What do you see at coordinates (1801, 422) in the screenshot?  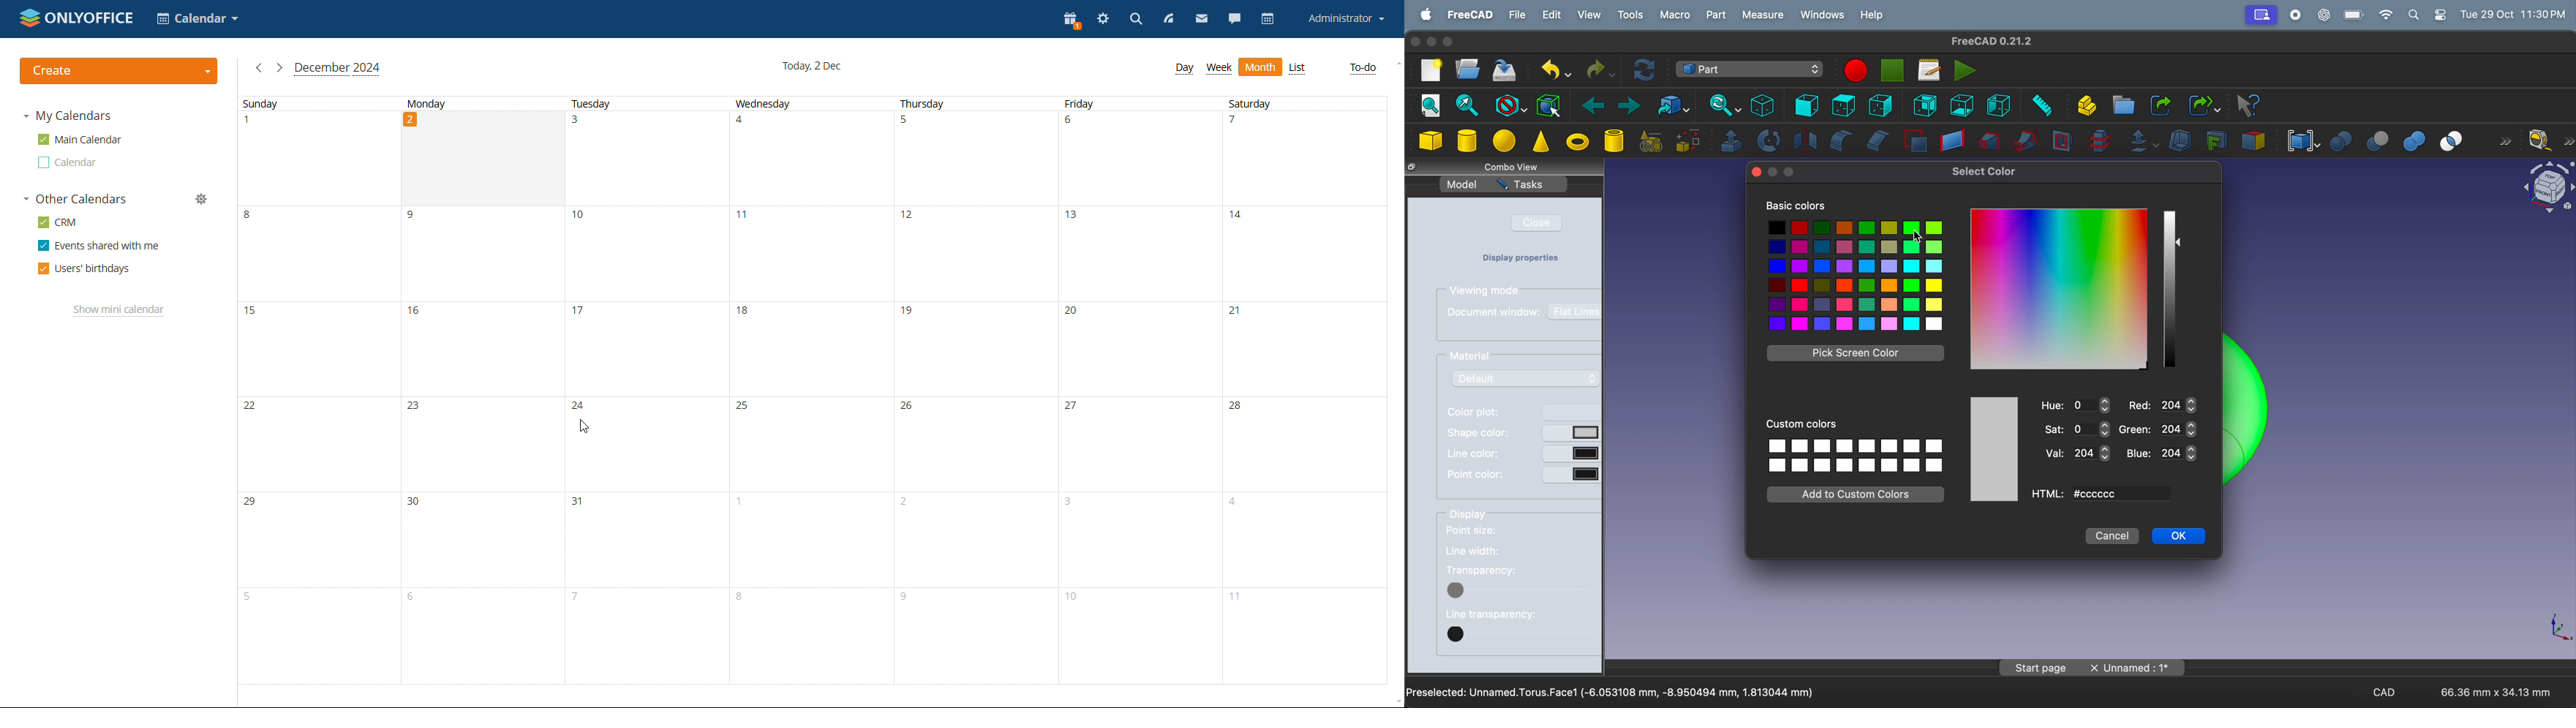 I see `Custom colors` at bounding box center [1801, 422].